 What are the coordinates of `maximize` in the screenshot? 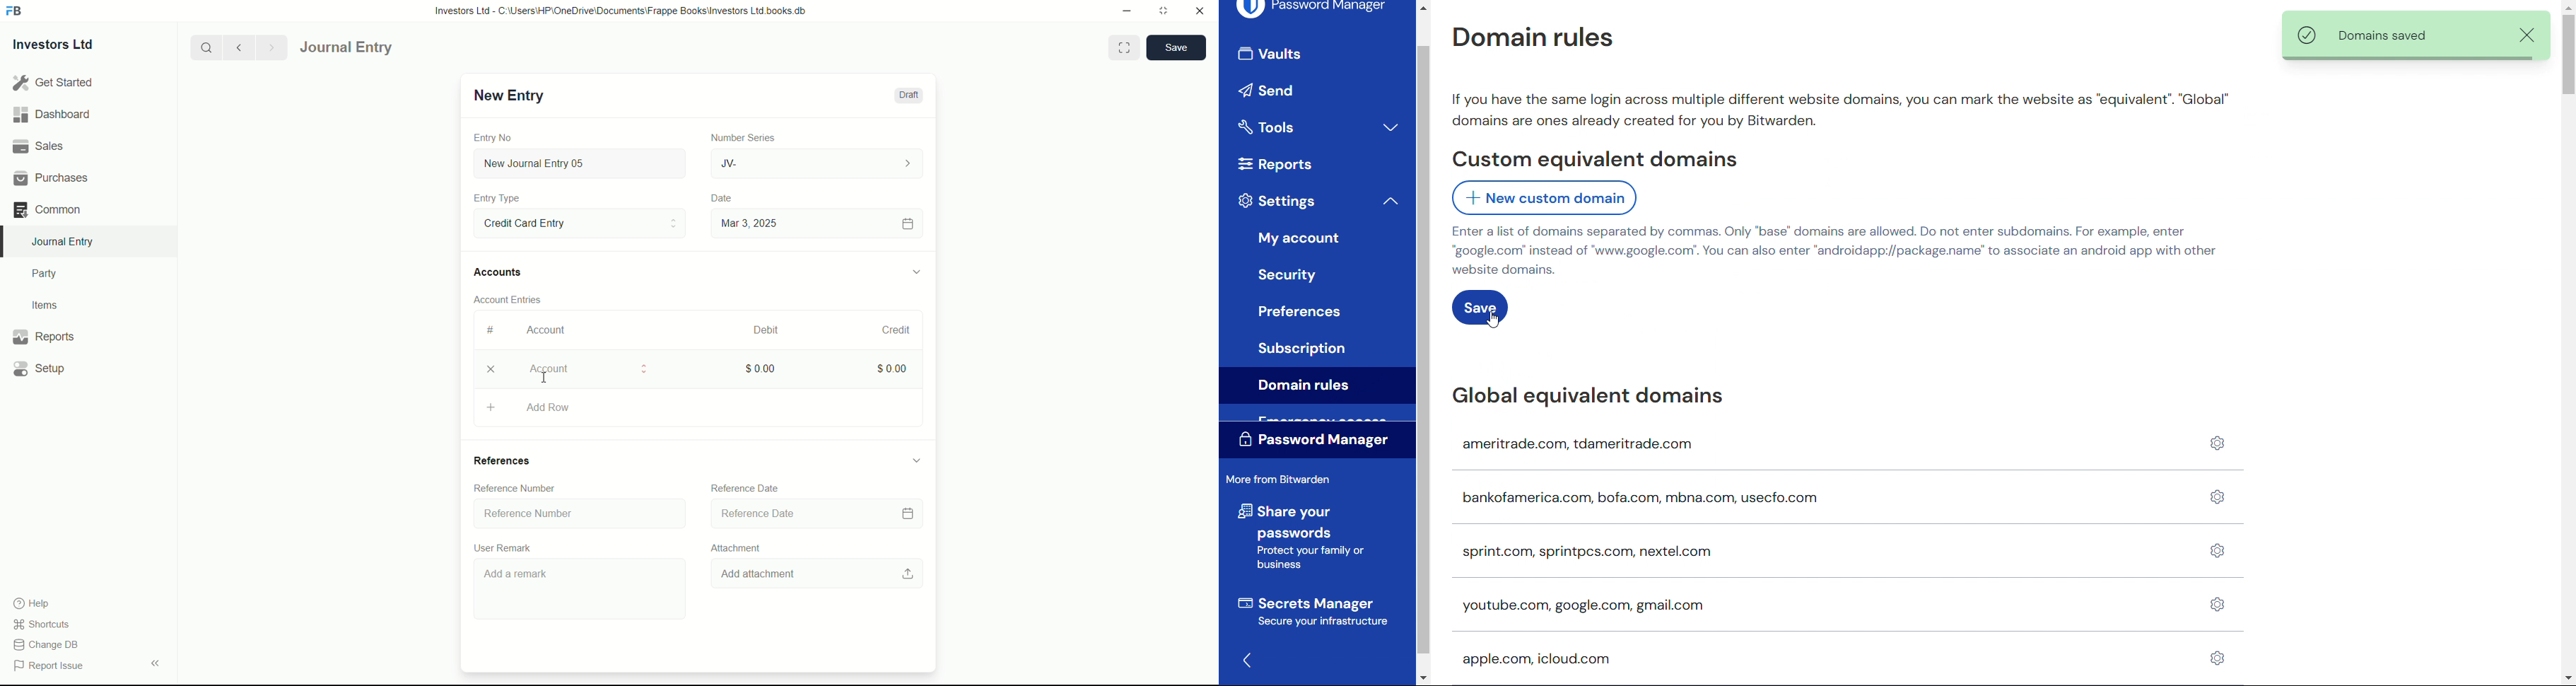 It's located at (1163, 10).